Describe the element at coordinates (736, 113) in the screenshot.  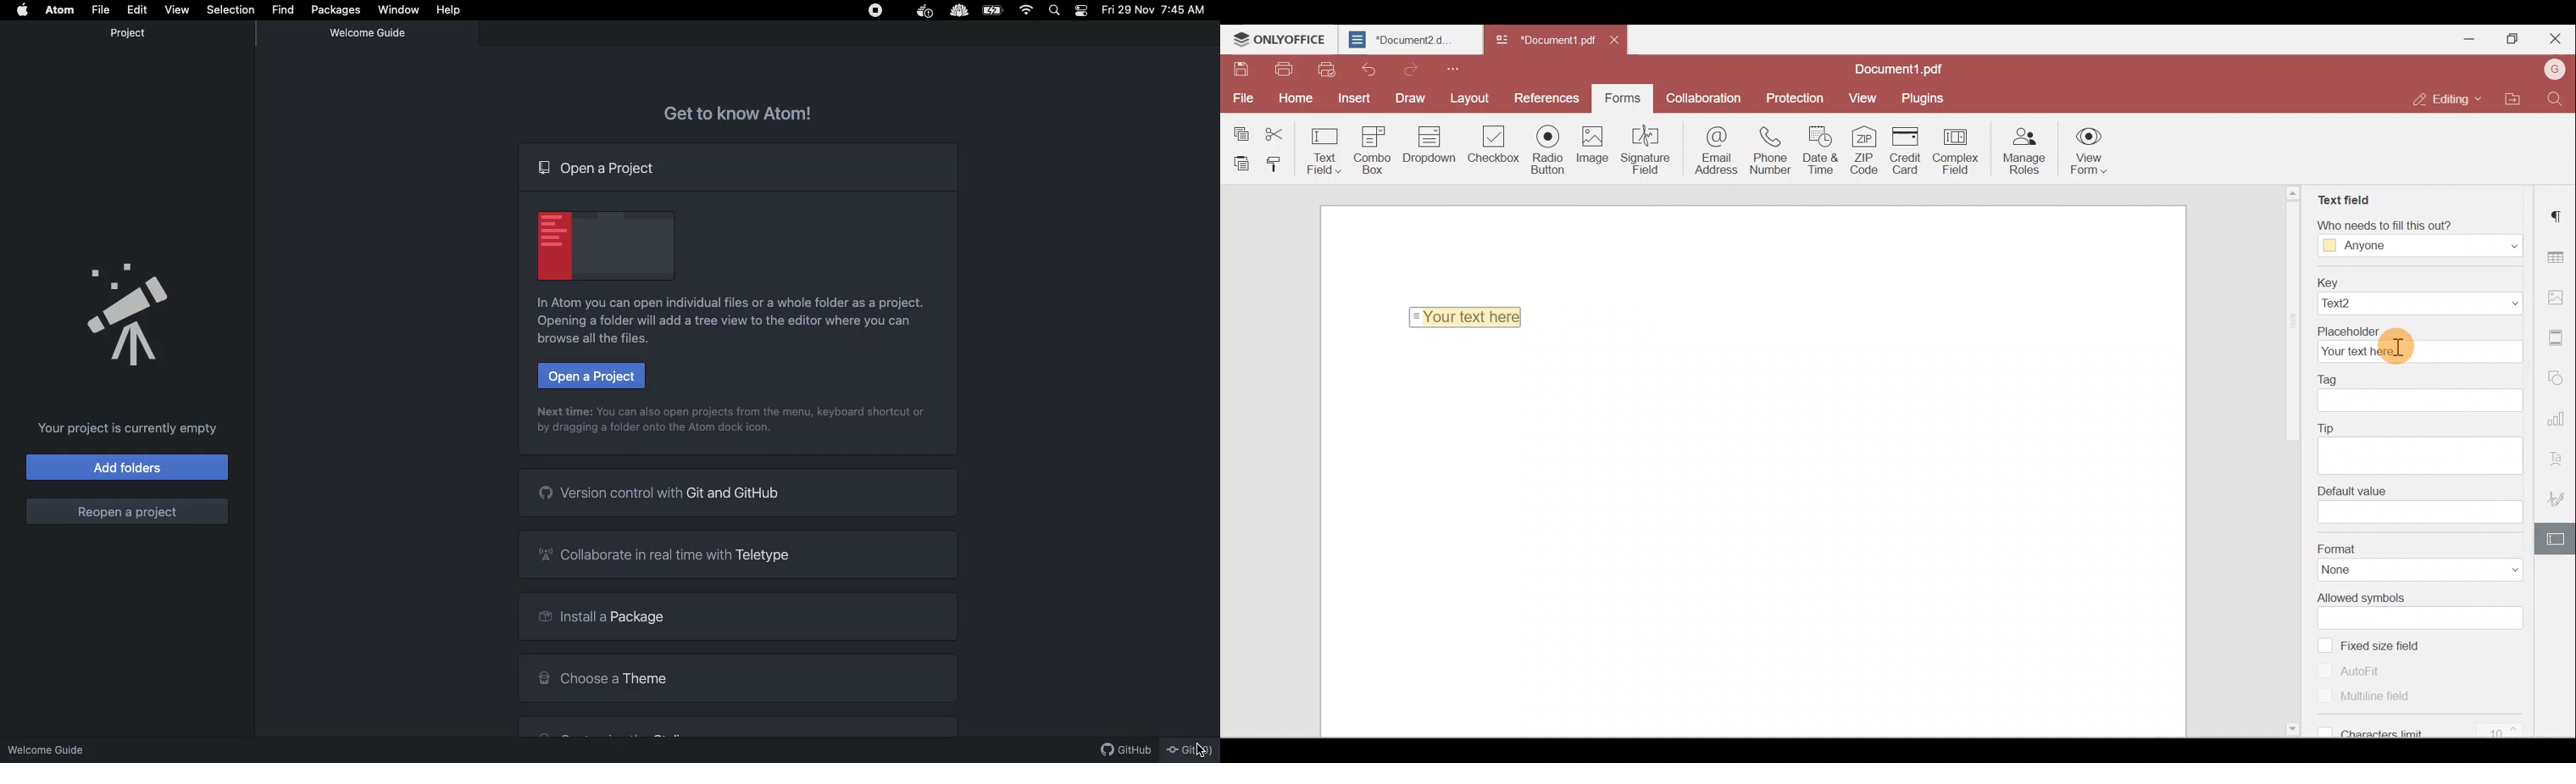
I see `Get to know Atom!` at that location.